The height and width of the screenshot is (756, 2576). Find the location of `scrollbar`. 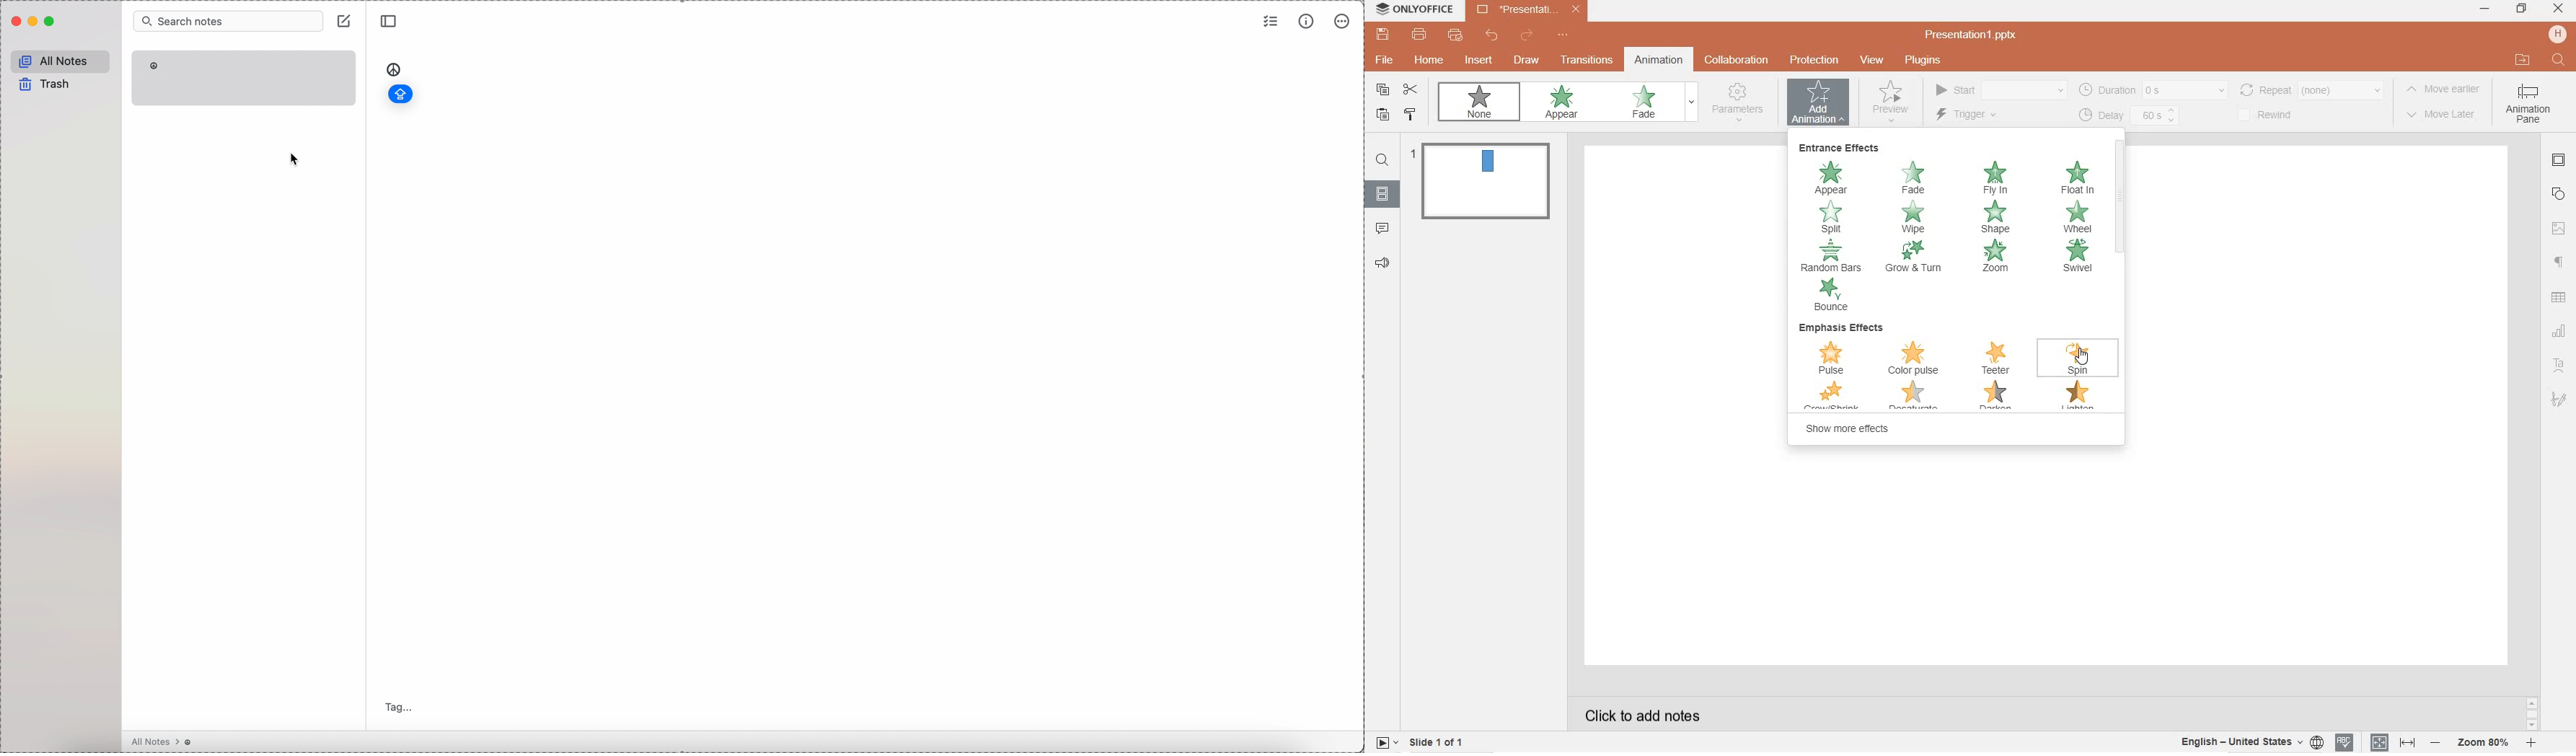

scrollbar is located at coordinates (2119, 194).